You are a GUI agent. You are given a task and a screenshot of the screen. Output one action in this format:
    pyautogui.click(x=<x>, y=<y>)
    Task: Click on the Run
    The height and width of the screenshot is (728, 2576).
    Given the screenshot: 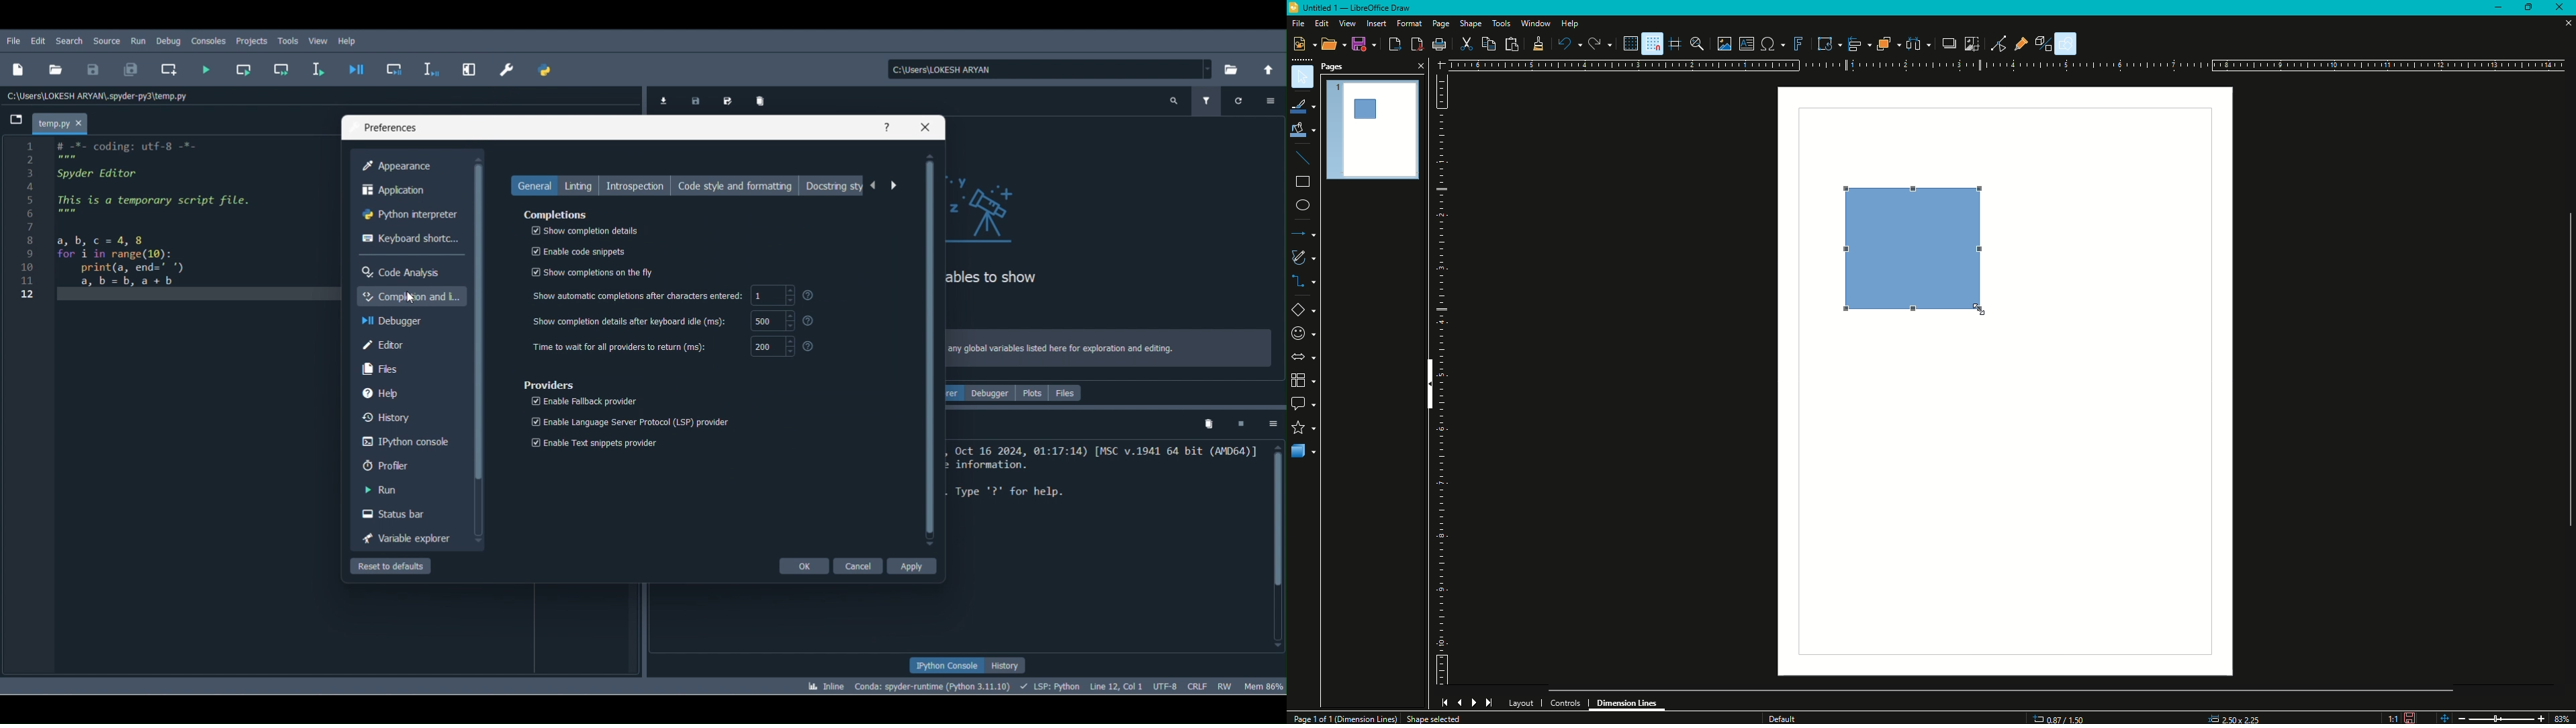 What is the action you would take?
    pyautogui.click(x=379, y=492)
    